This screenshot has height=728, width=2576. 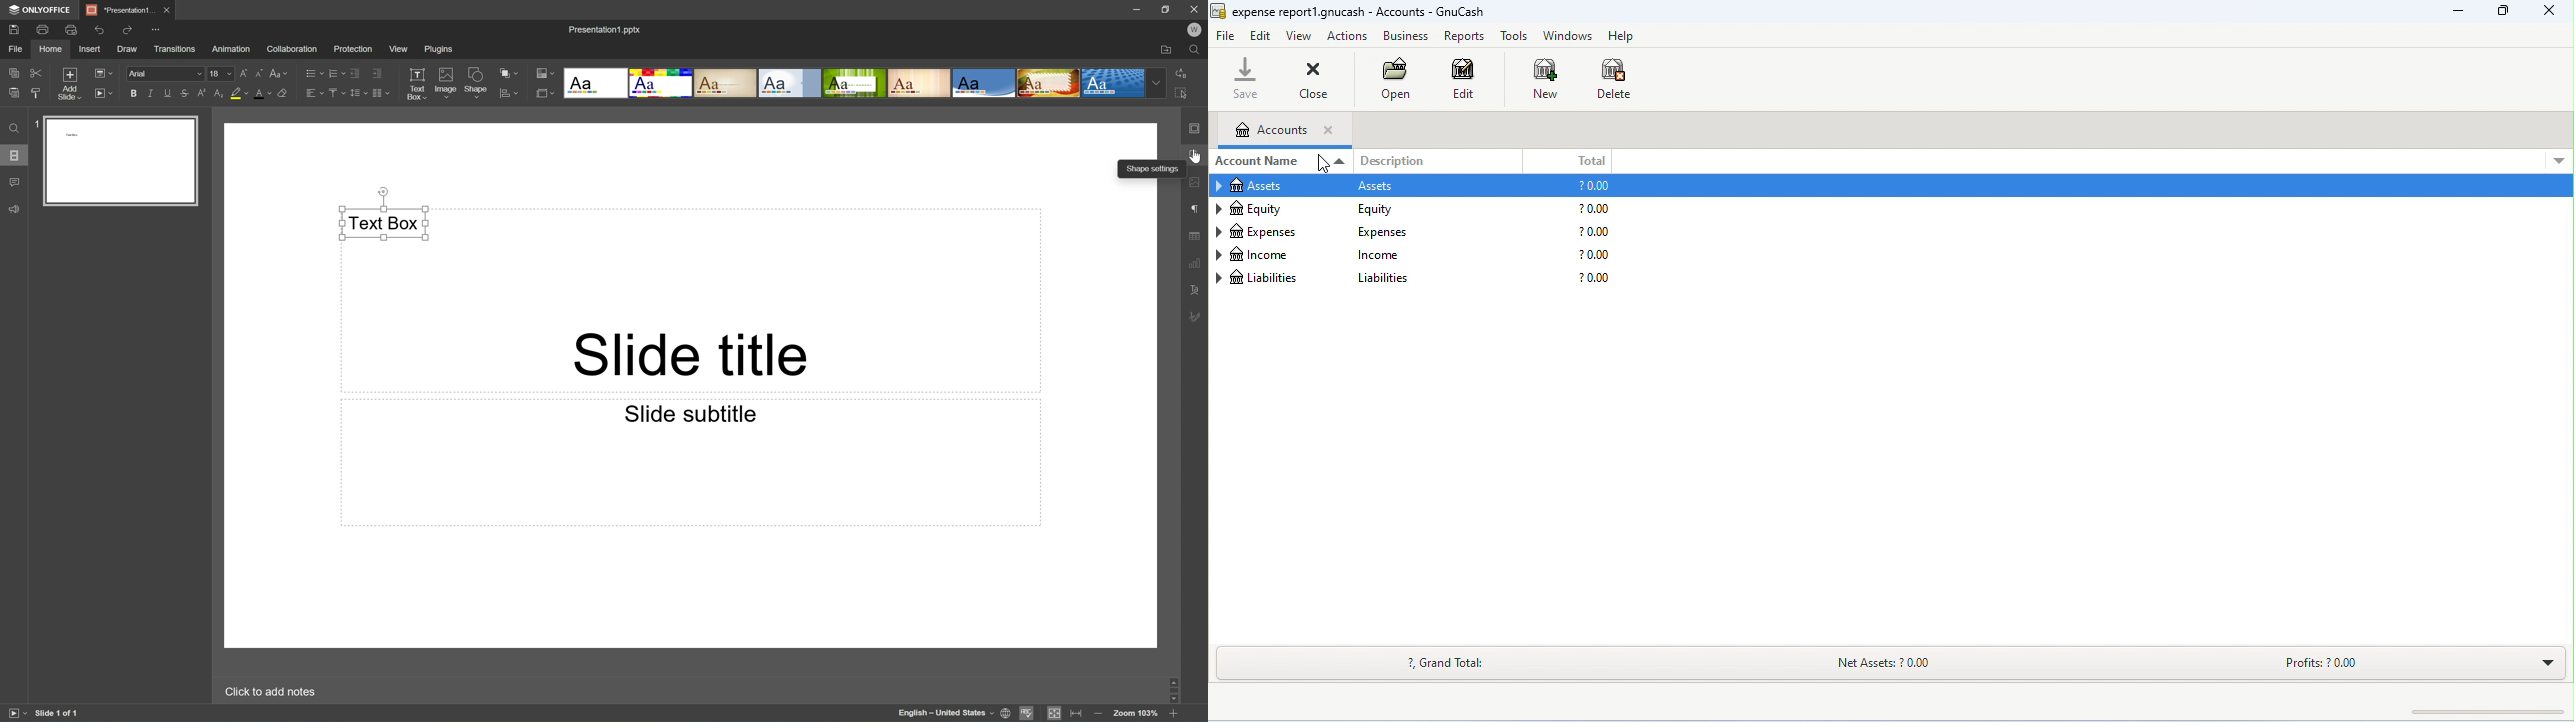 What do you see at coordinates (269, 693) in the screenshot?
I see `Click to add notes` at bounding box center [269, 693].